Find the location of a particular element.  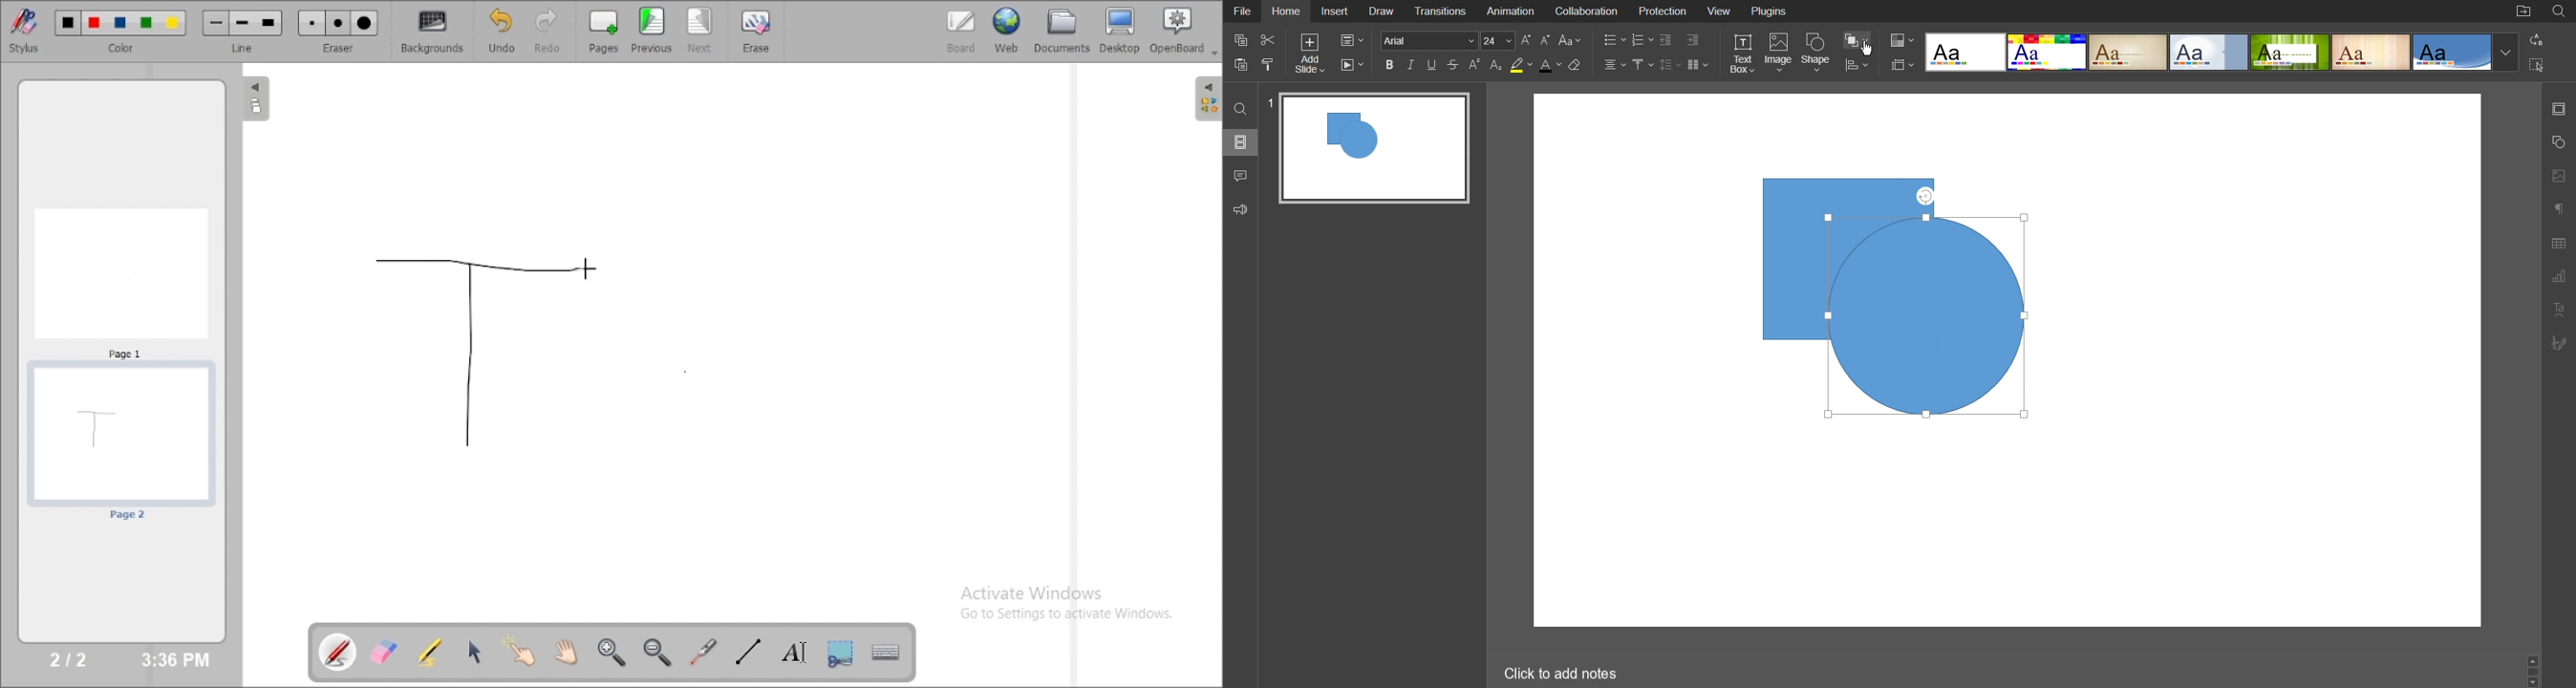

Small line is located at coordinates (216, 23).